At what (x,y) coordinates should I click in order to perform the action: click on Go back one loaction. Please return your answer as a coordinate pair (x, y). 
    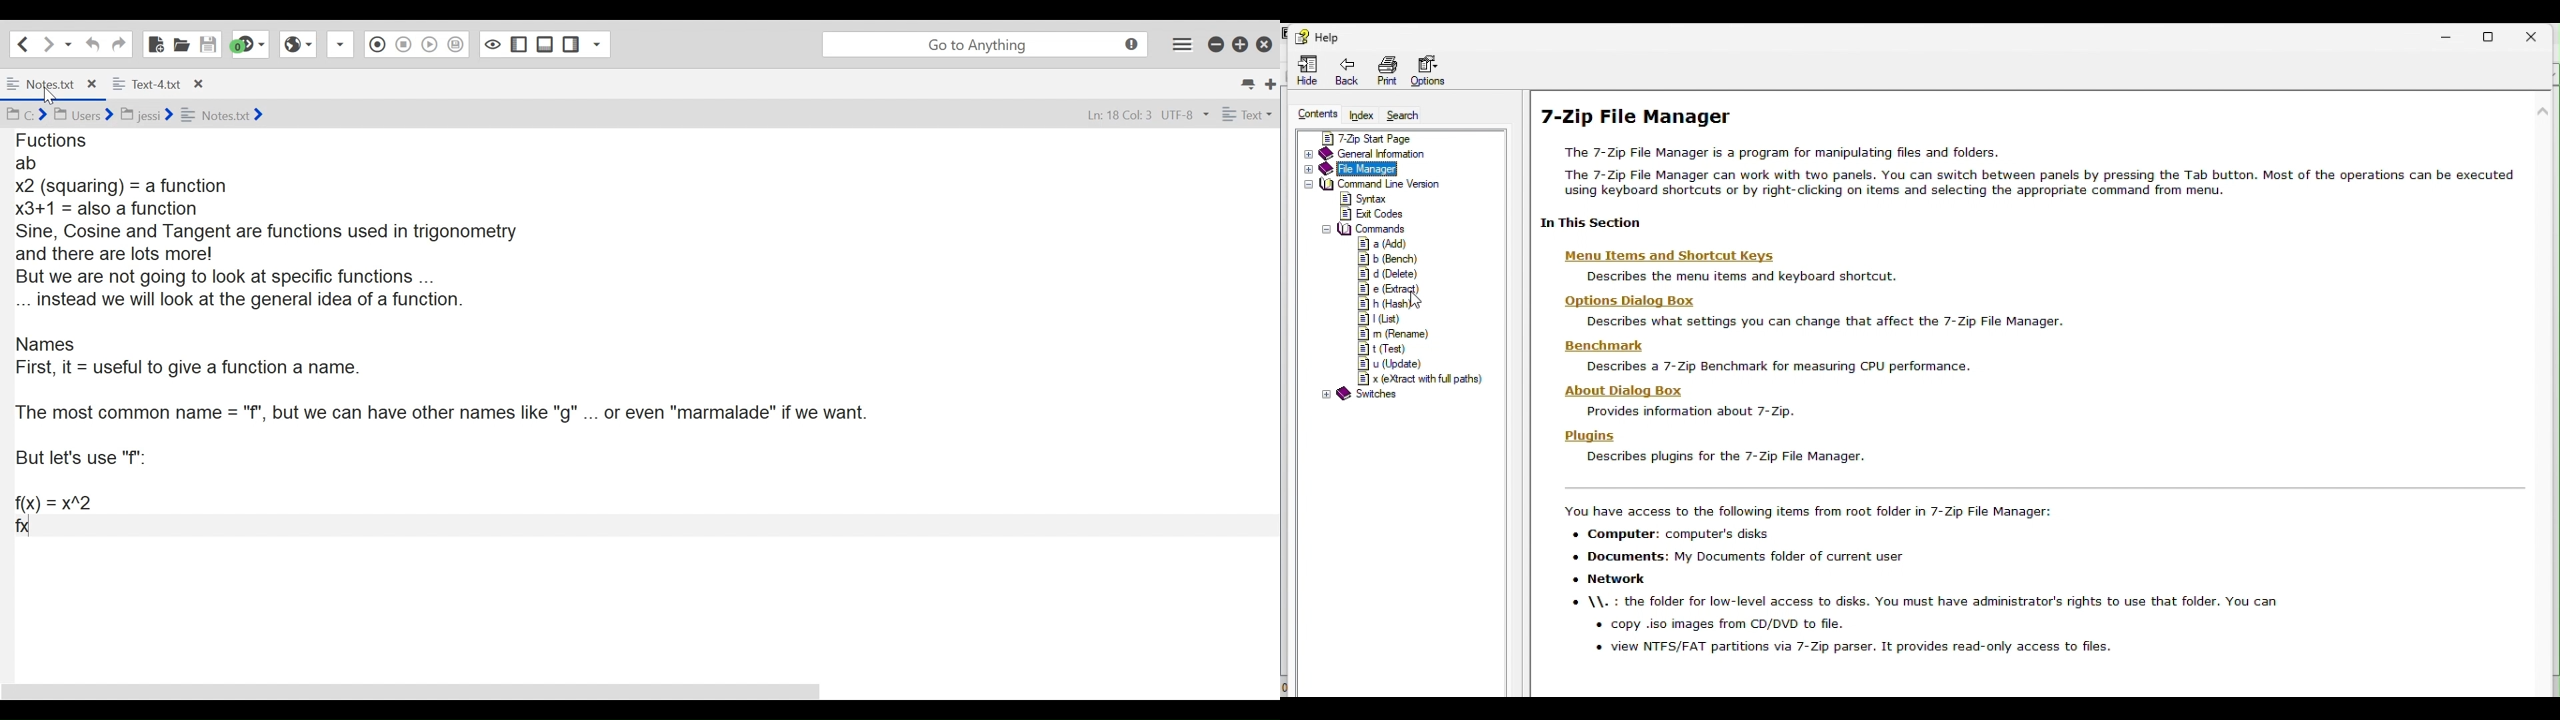
    Looking at the image, I should click on (22, 43).